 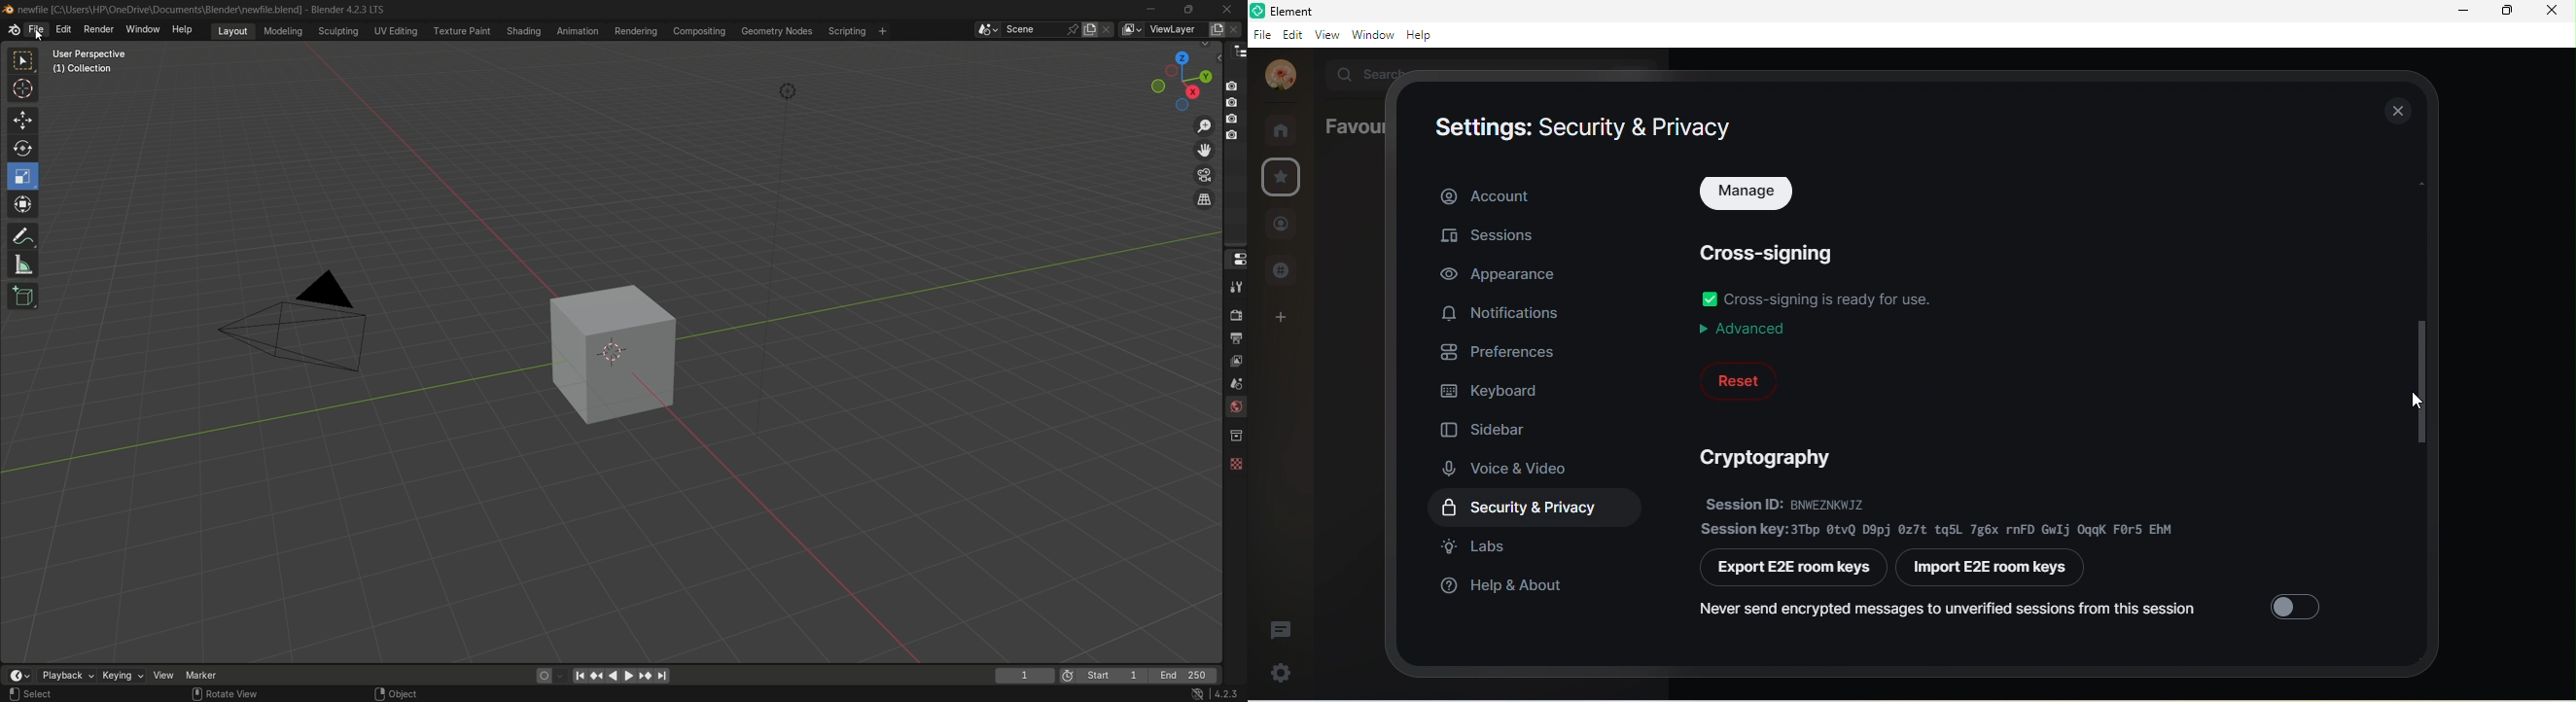 I want to click on Blend, so click(x=8, y=8).